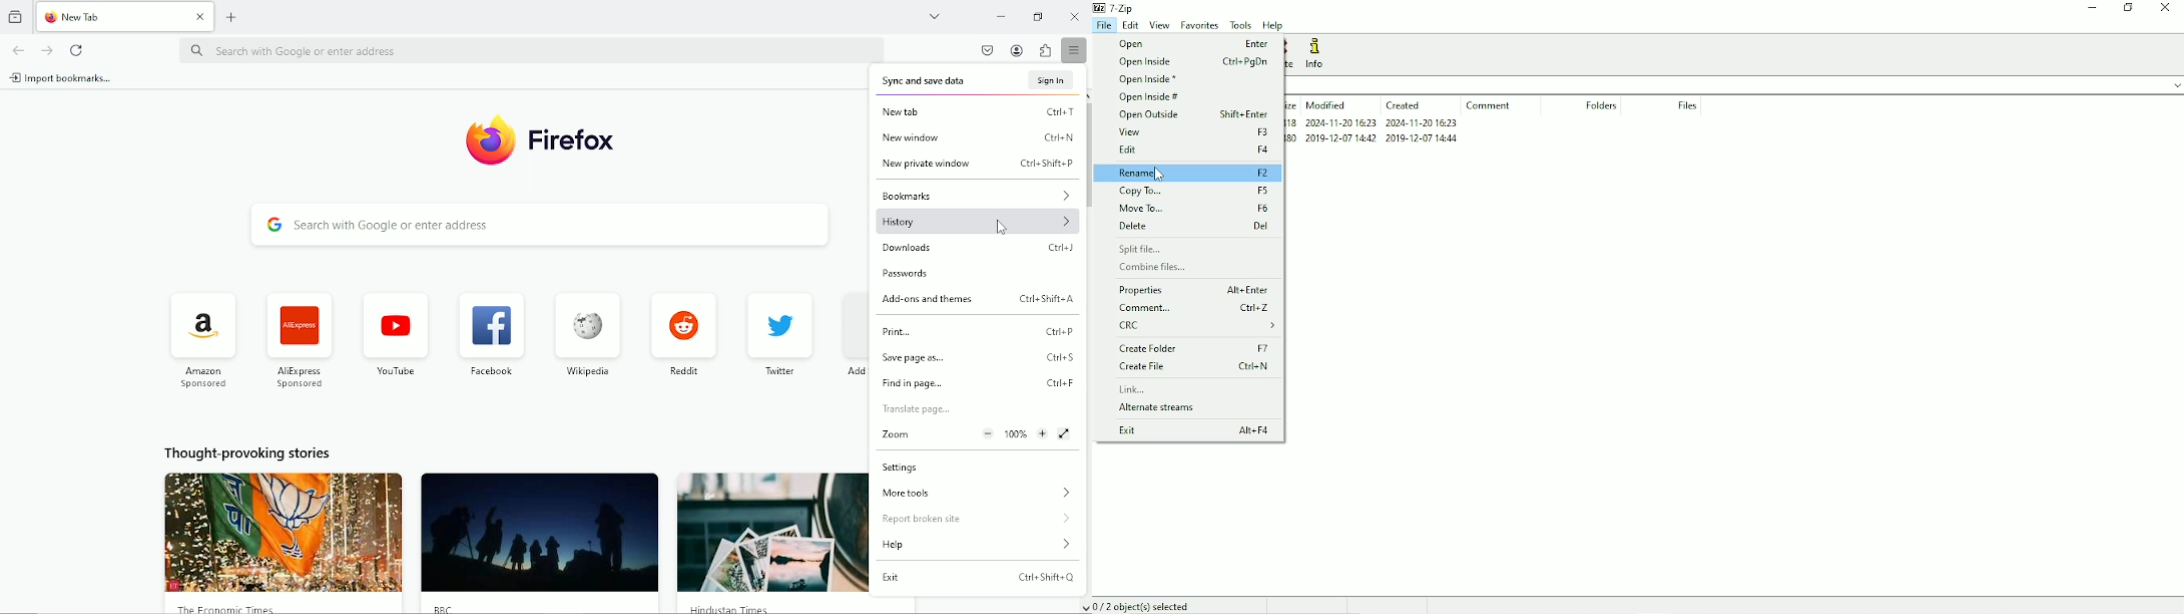  What do you see at coordinates (975, 223) in the screenshot?
I see `History >` at bounding box center [975, 223].